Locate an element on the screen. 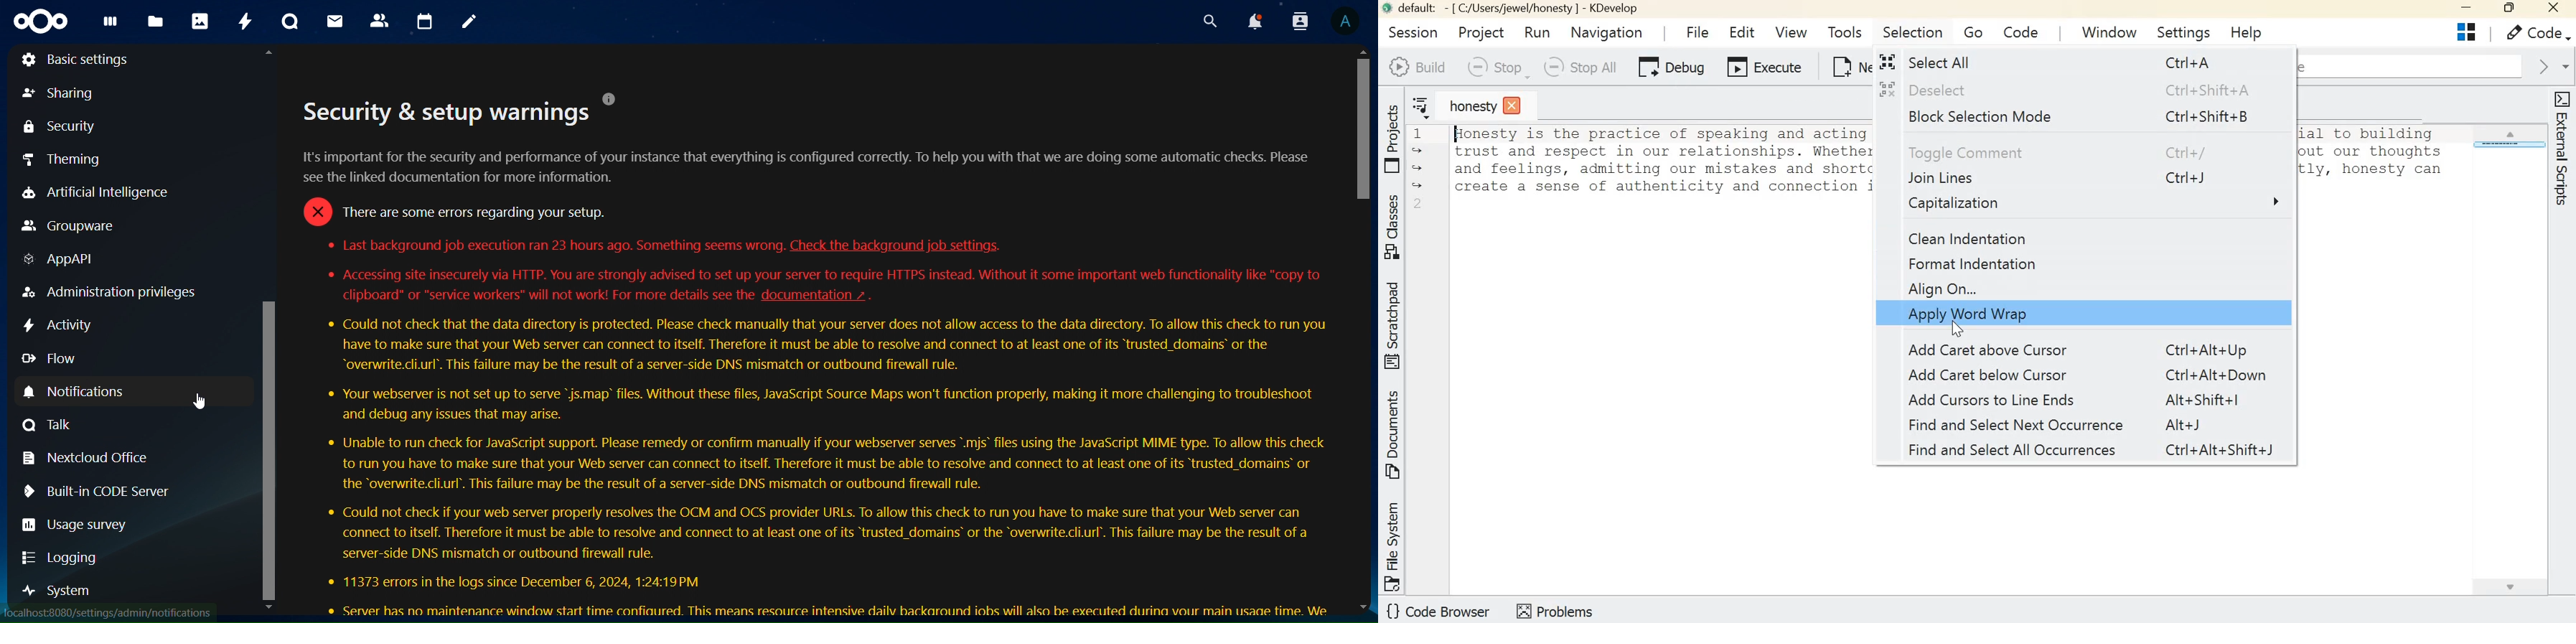 The image size is (2576, 644). . . [1]Security & setup warningsIt's important for the security and performance of your instance that everything is configured correctly. To help you with that we are doing some automatic checks. Please’see the linked documentation for more information.o There are some errors regarding your setup.Last background job execution ran 23 hours ago. Something seems wrong. Check the background job settings.* Accessing site insecurely via HTTP. You are strongly advised to set up your server to require HTTPS instead. Without it some important web functionality like "copy toclipboard" or “service workers" will not work! For more details see the documentation ~ .Could not check that the data directory is protected. Please check manually that your server does not allow access to the data directory. To allow this check to run youhave to make sure that your Web server can connect to itself. Therefore it must be able to resolve and connect to at least one of its ‘trusted_domains’ or the“overwrite.cli.url’. This failure may be the result of a server-side DNS mismatch or outbound firewall rule.* Your webserver is not set up to serve “js.map’ files. Without these files, JavaScript Source Maps won't function properly, making it more challenging to troubleshootand debug any issues that may arise.Unable to run check for JavaScript support. Please remedy or confirm manually if your webserver serves ".mijs" files using the JavaScript MIME type. To allow this checkto run you have to make sure that your Web server can connect to itself. Therefore it must be able to resolve and connect to at least one of its “trusted_domains’ orthe “overwrite.cli.url’. This failure may be the result of a server-side DNS mismatch or outbound firewall rule.Could not check if your web server properly resolves the OCM and OCS provider URLs. To allow this check to run you have to make sure that your Web server canconnect to itself. Therefore it must be able to resolve and connect to at least one of its ‘trusted_domains’ or the “overwrite.cli.url’. This failure may be the result of aserver-side DNS mismatch or outbound firewall rule.* 11373 errors in the logs since December 6, 2024, 1:24:19 PM is located at coordinates (815, 357).